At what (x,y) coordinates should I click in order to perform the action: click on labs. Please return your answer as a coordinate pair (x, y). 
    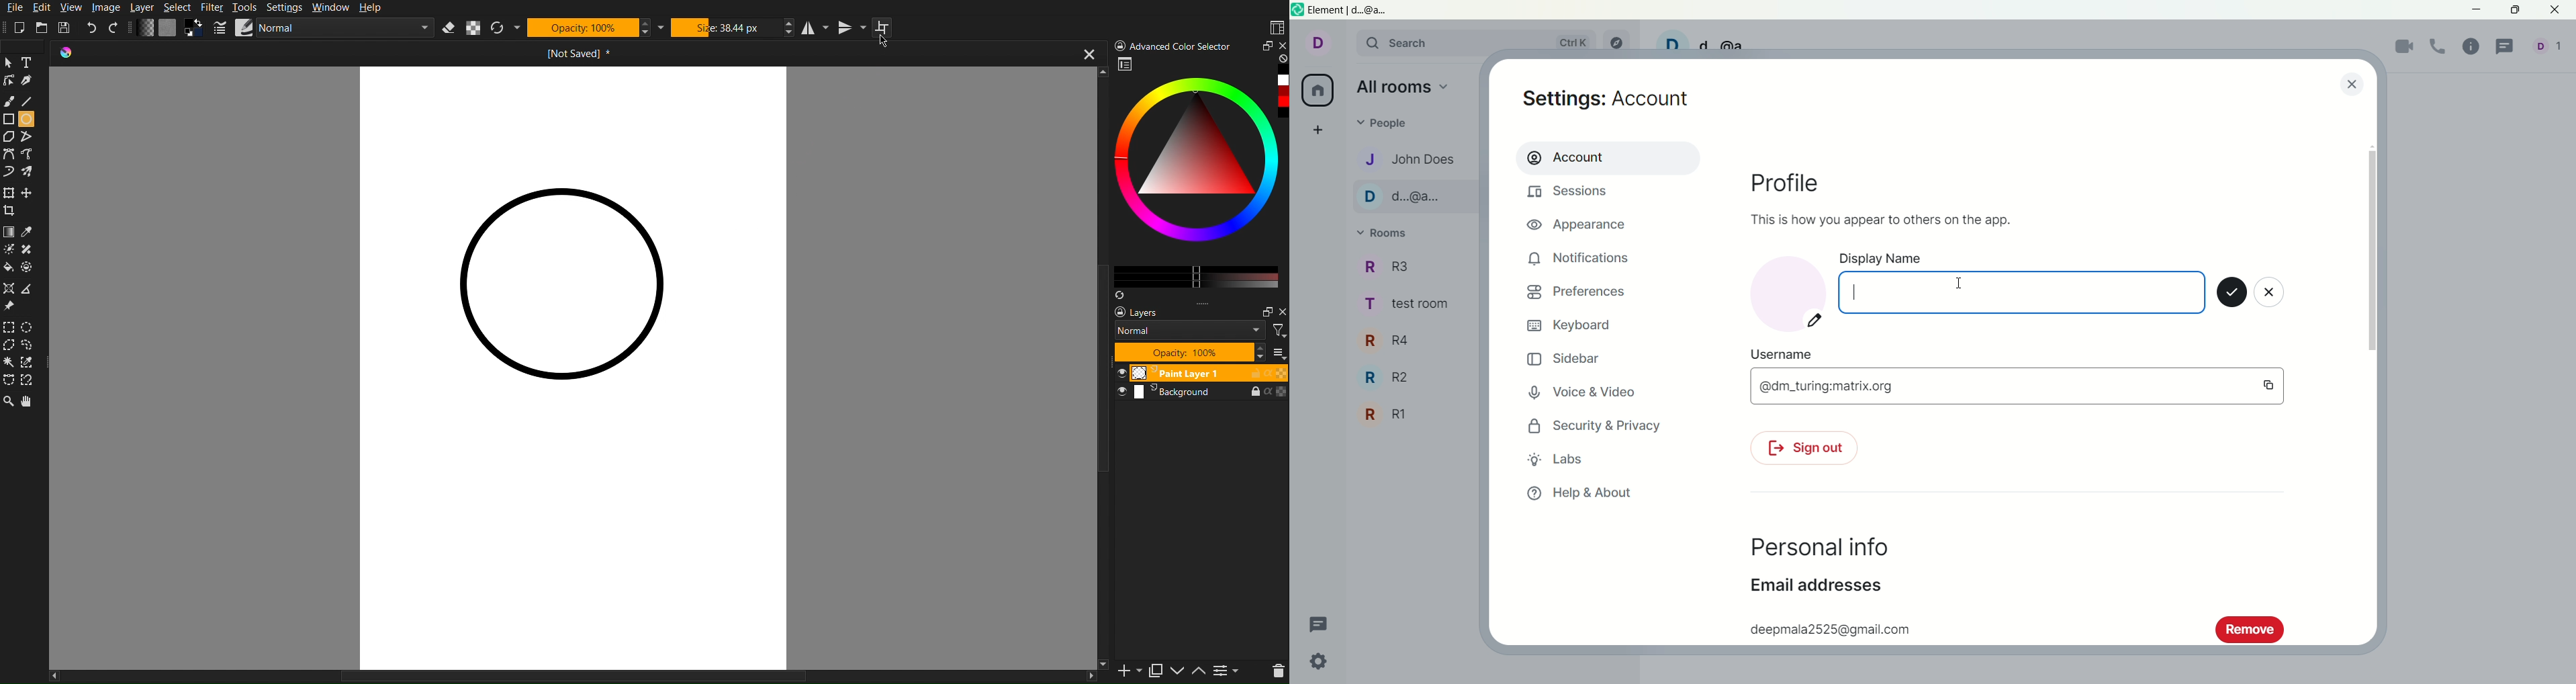
    Looking at the image, I should click on (1557, 459).